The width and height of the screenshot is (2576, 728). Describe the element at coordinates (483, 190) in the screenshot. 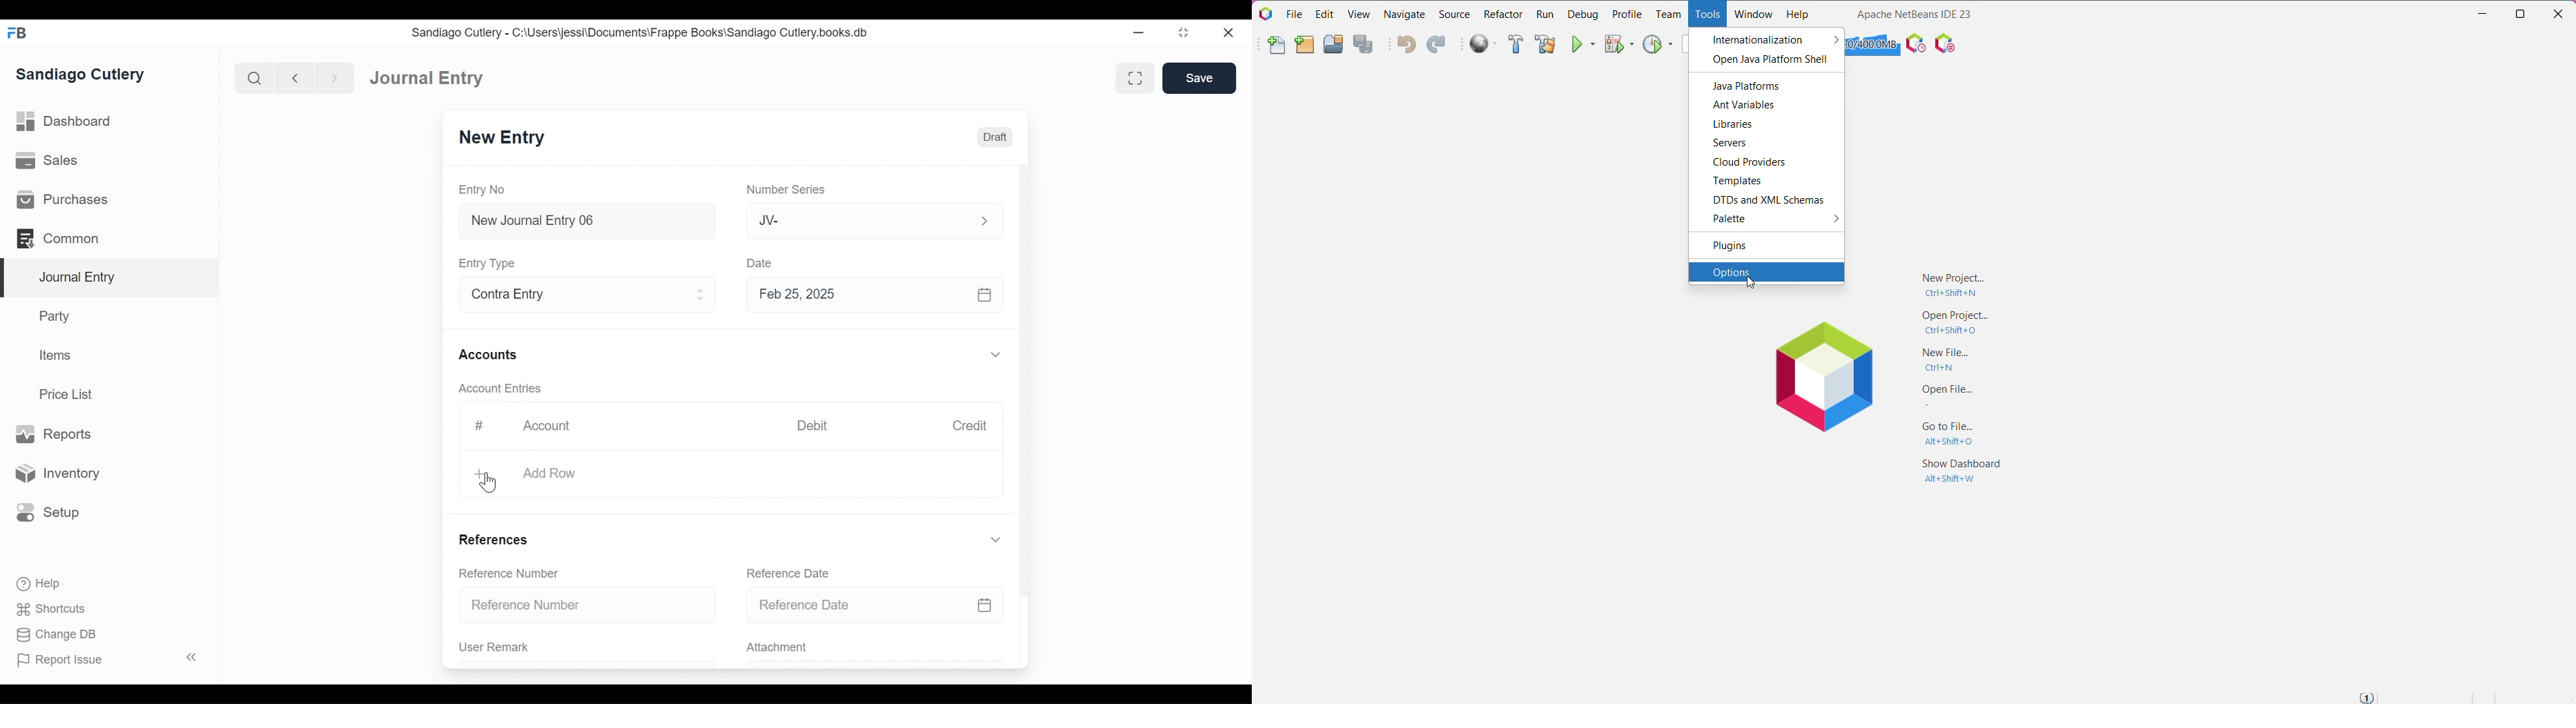

I see `Entry No` at that location.